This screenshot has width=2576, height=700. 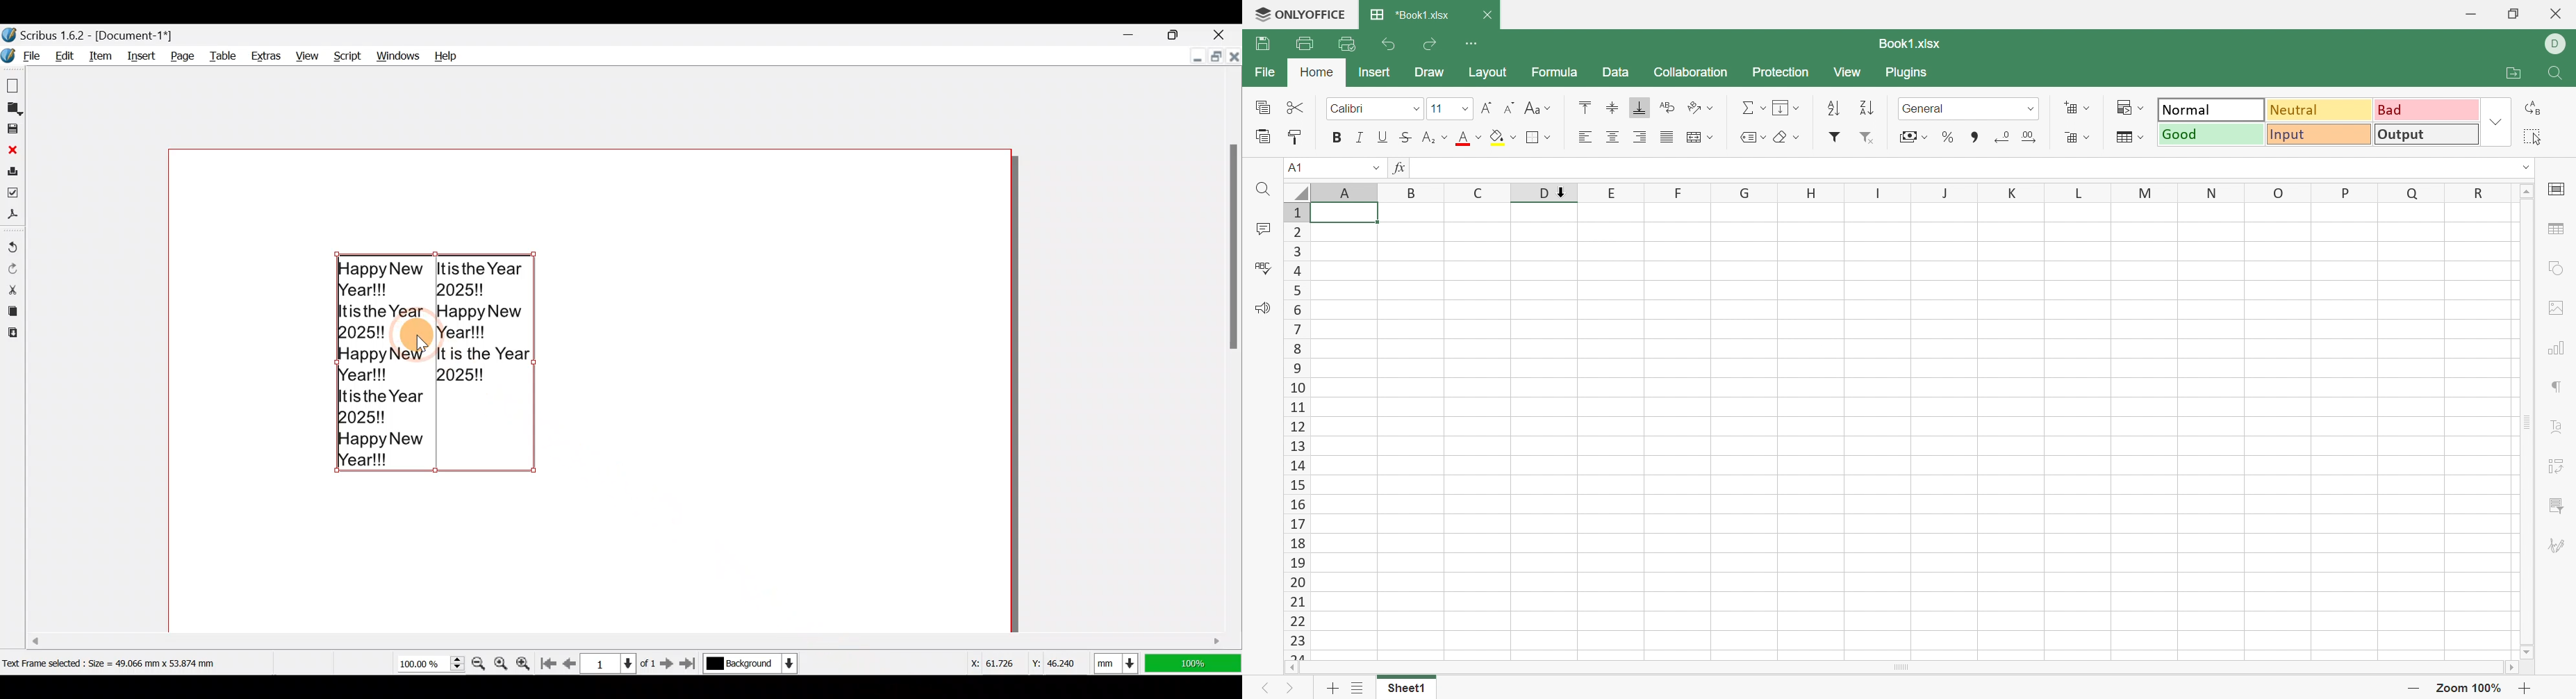 What do you see at coordinates (1264, 228) in the screenshot?
I see `Comments` at bounding box center [1264, 228].